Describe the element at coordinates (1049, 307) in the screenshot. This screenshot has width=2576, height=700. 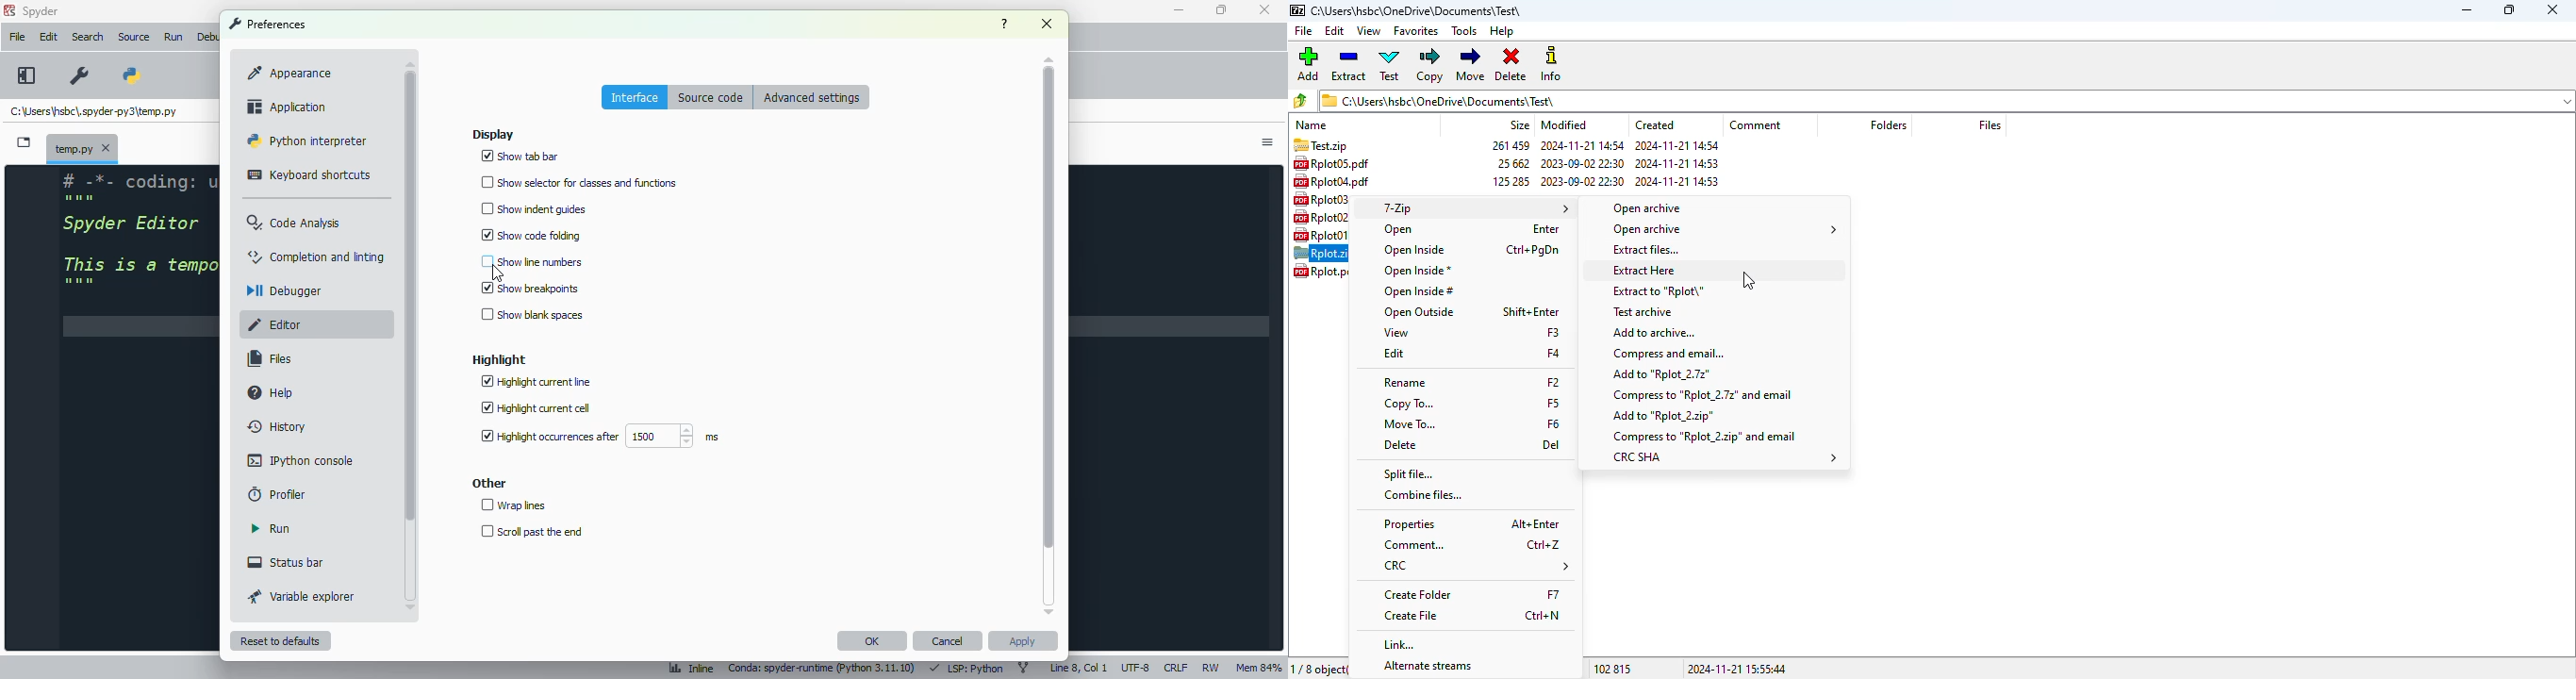
I see `vertical scroll bar` at that location.